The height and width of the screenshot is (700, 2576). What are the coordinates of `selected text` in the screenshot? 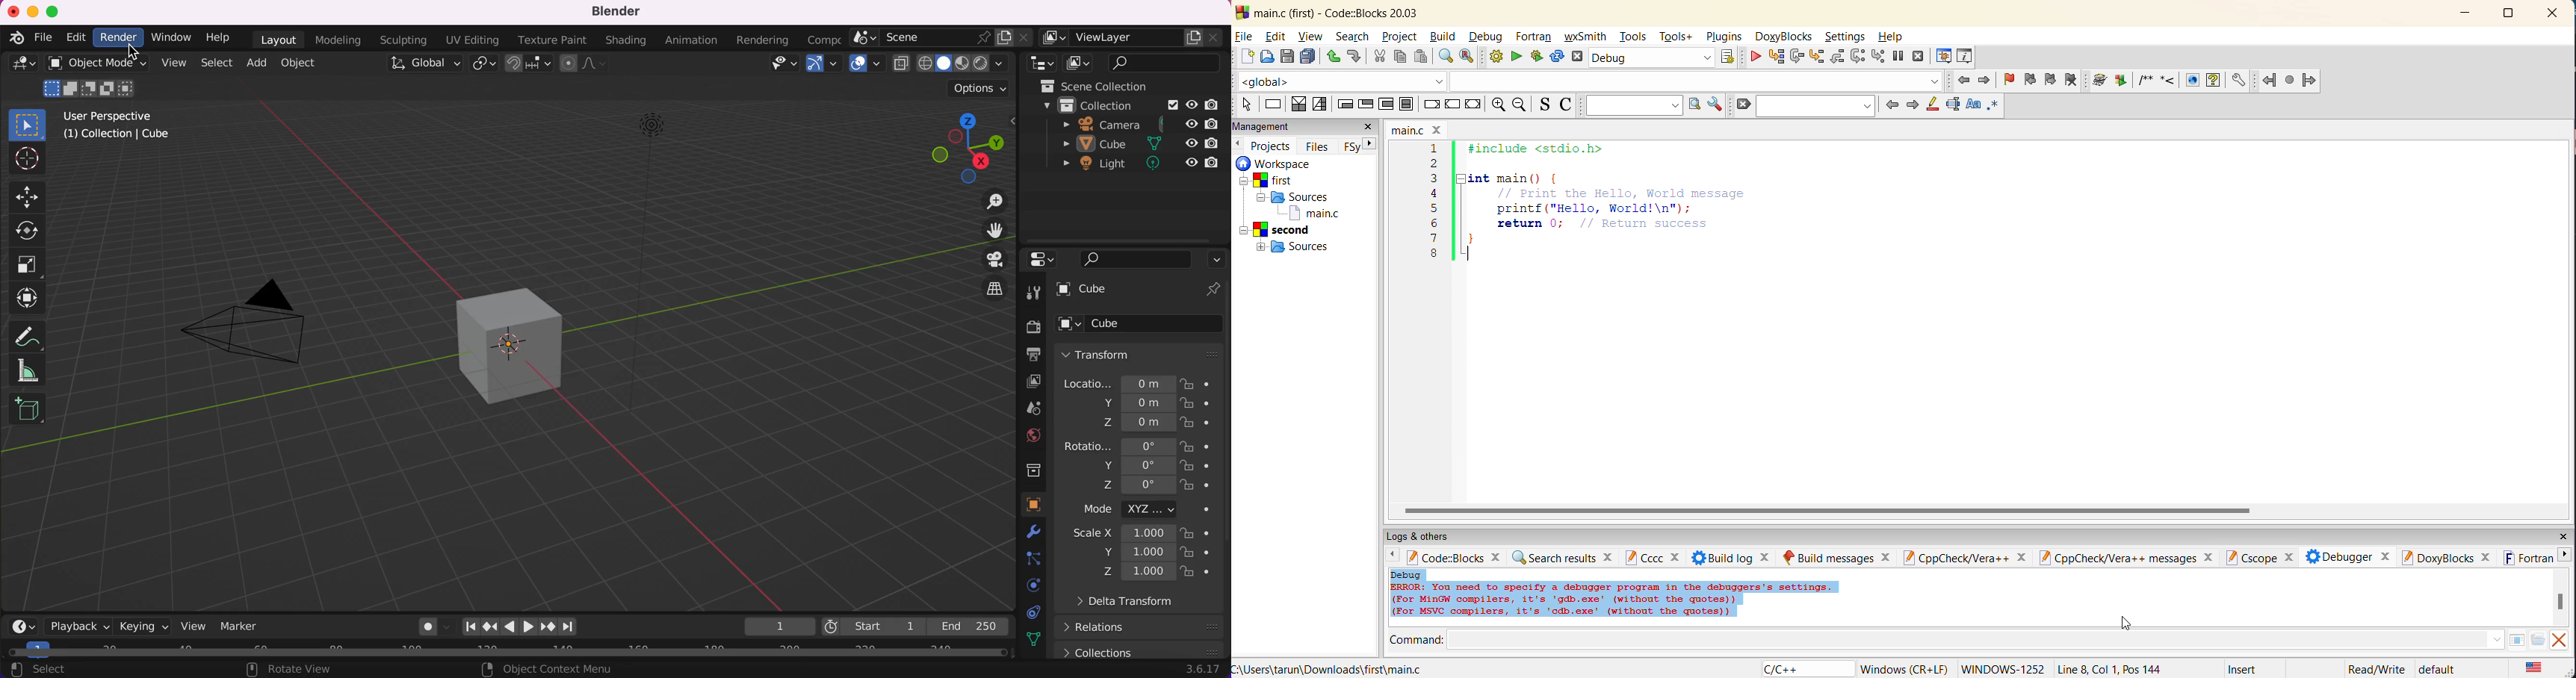 It's located at (1954, 105).